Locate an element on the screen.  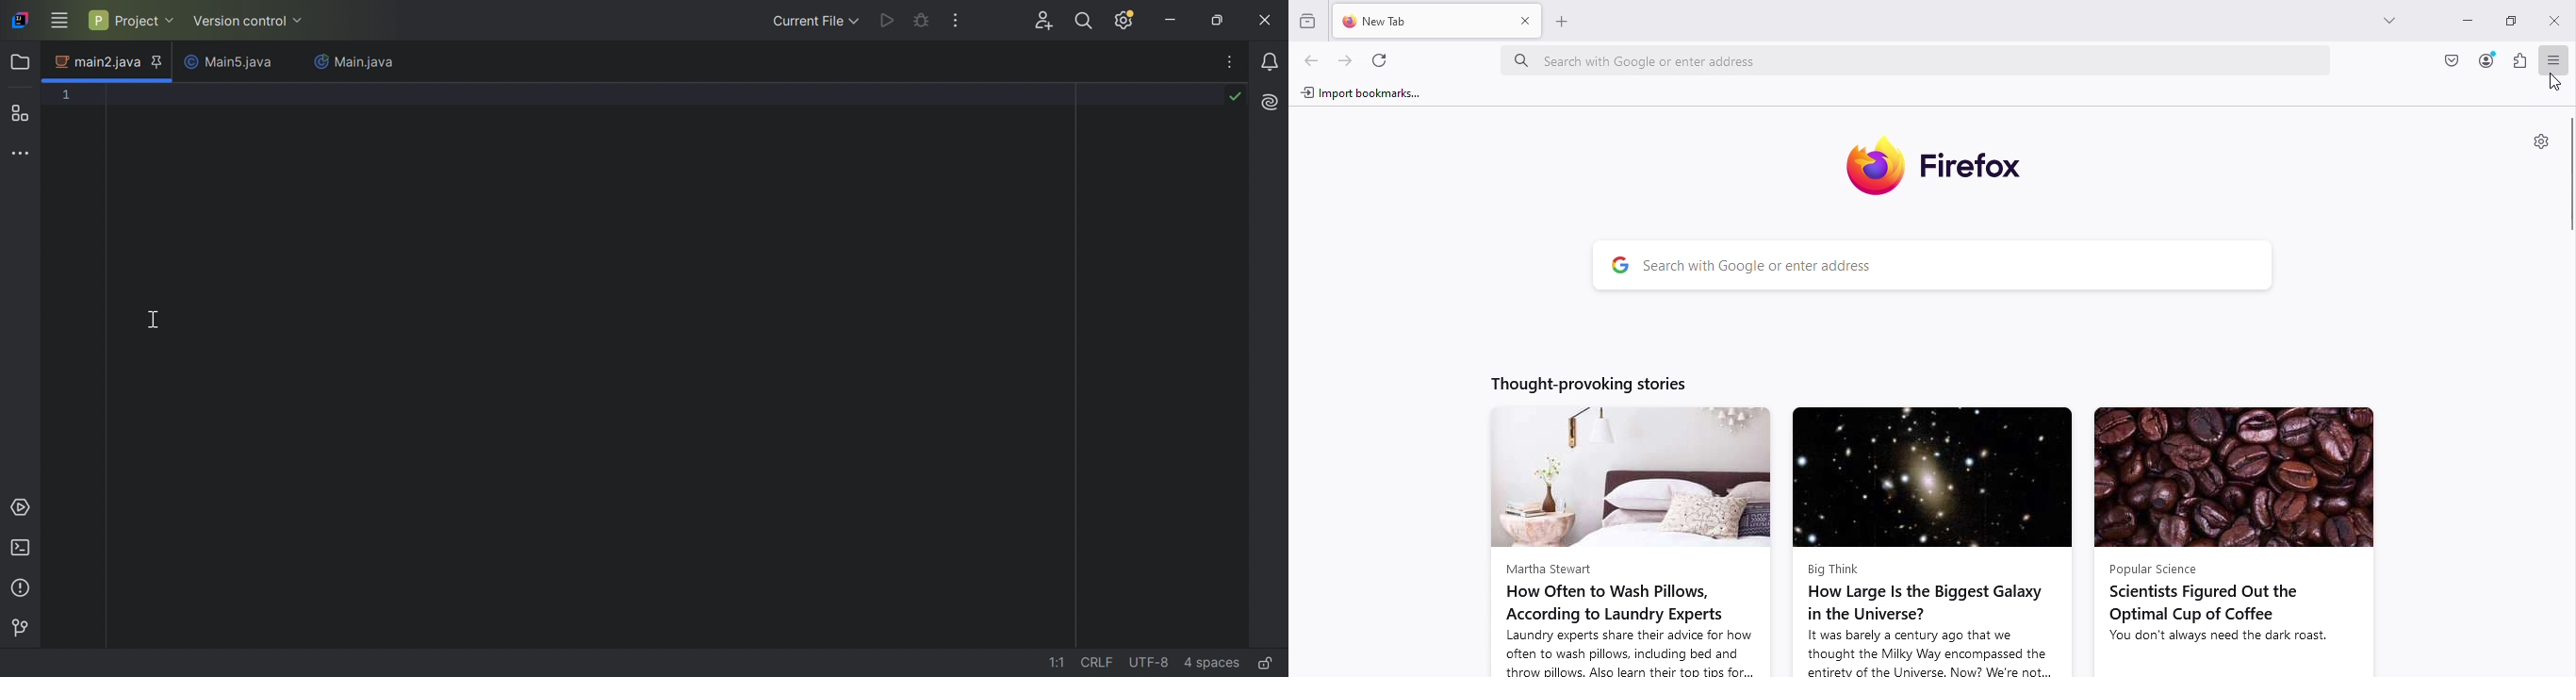
Address bar is located at coordinates (1924, 59).